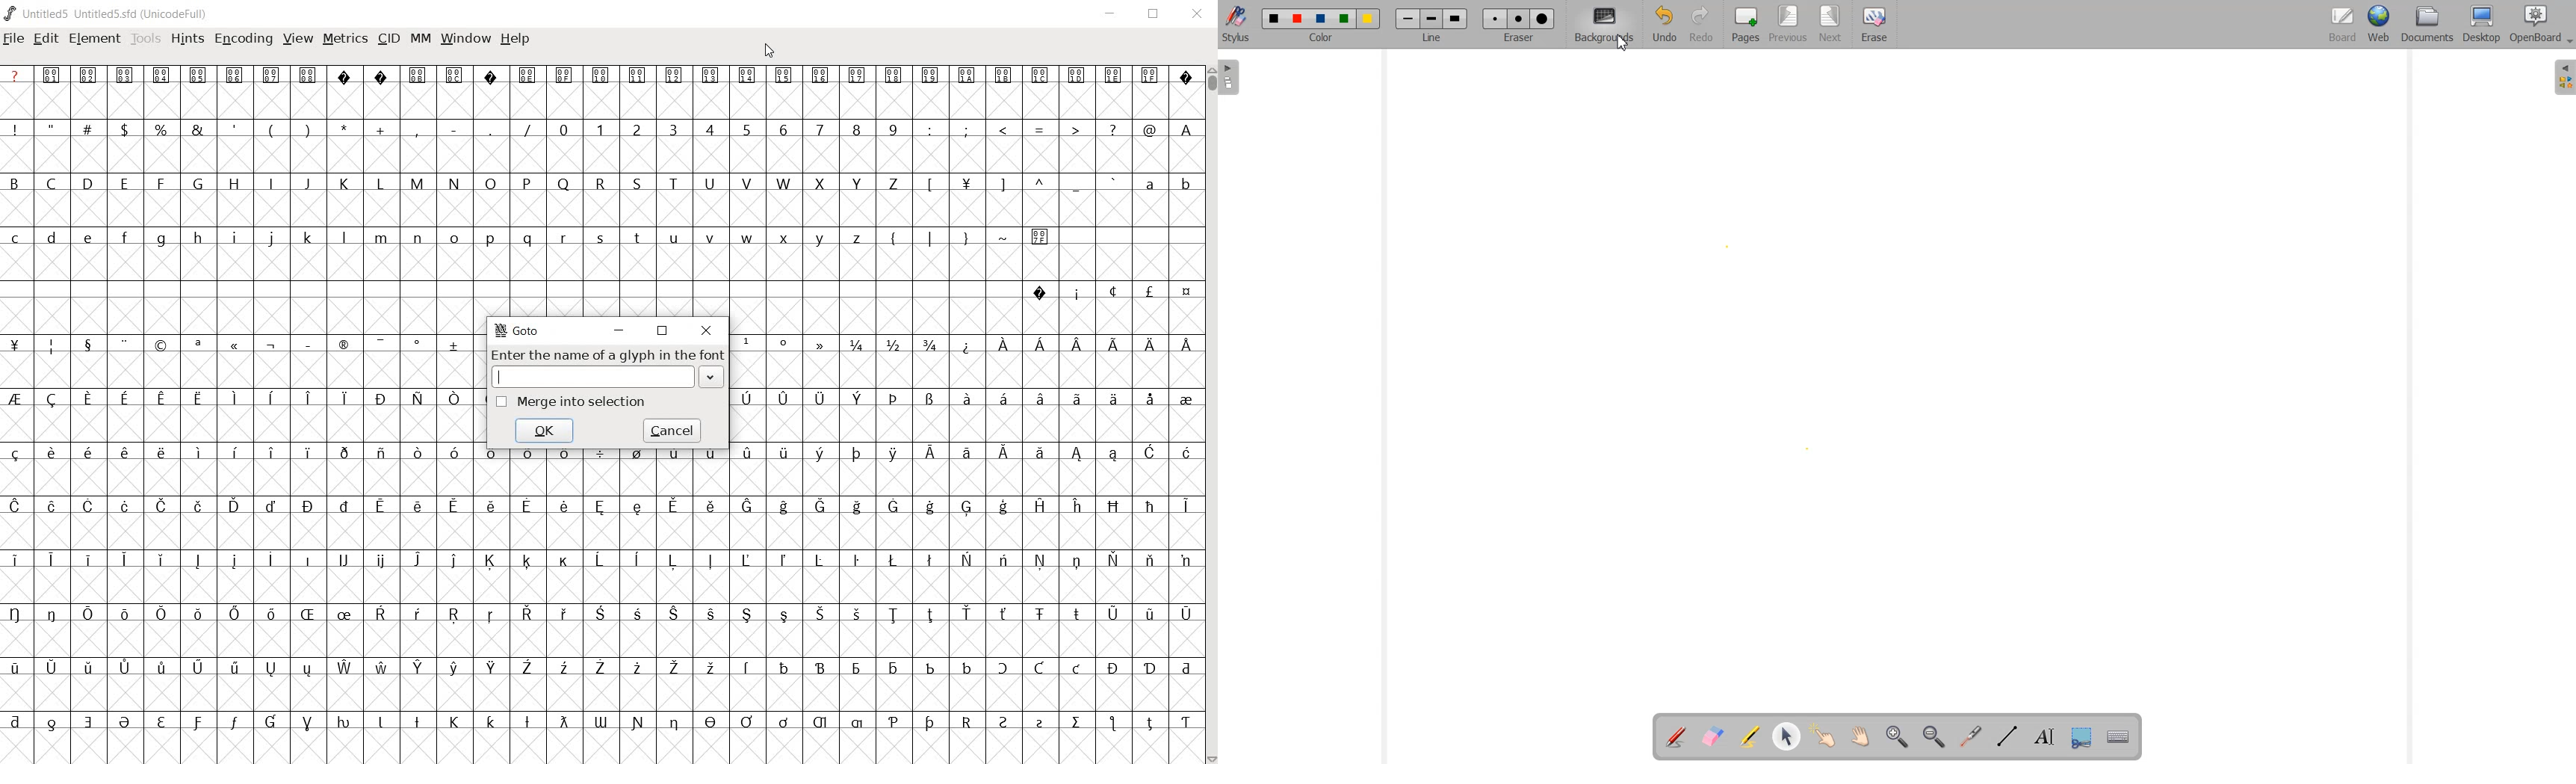  I want to click on r, so click(563, 235).